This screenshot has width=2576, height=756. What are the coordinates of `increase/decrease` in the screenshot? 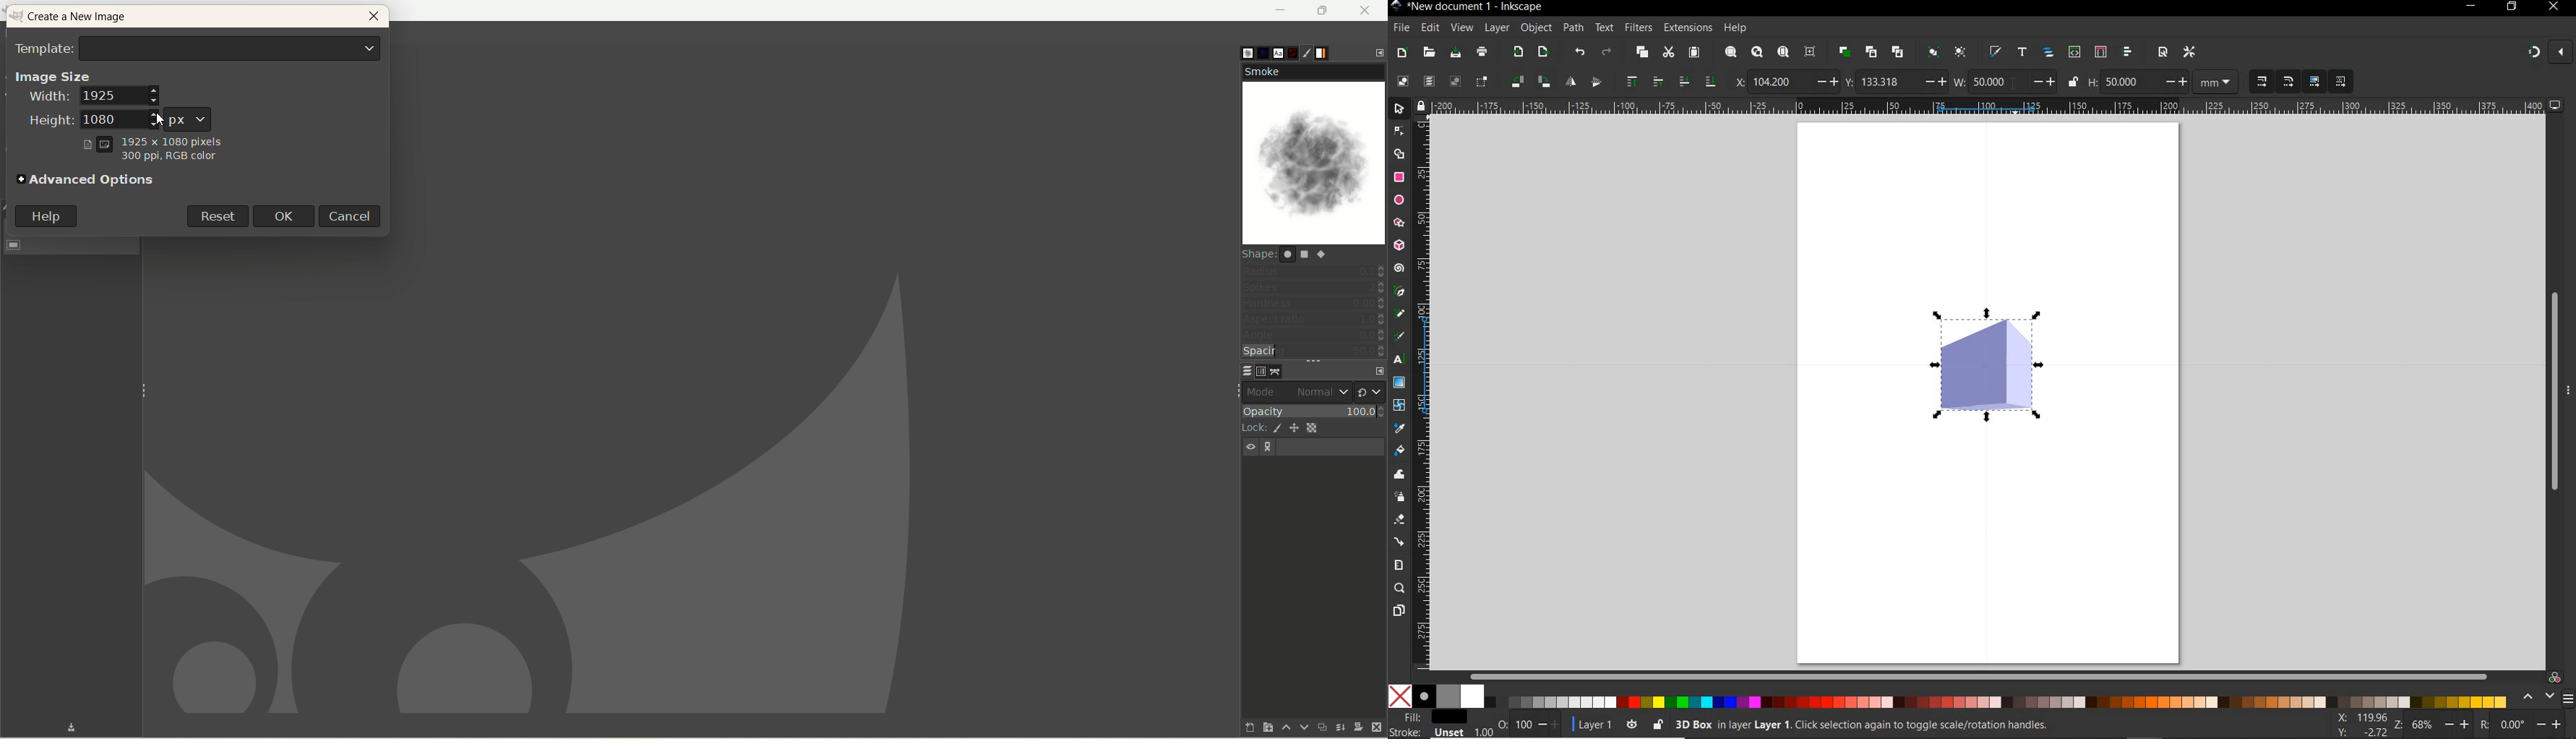 It's located at (1826, 81).